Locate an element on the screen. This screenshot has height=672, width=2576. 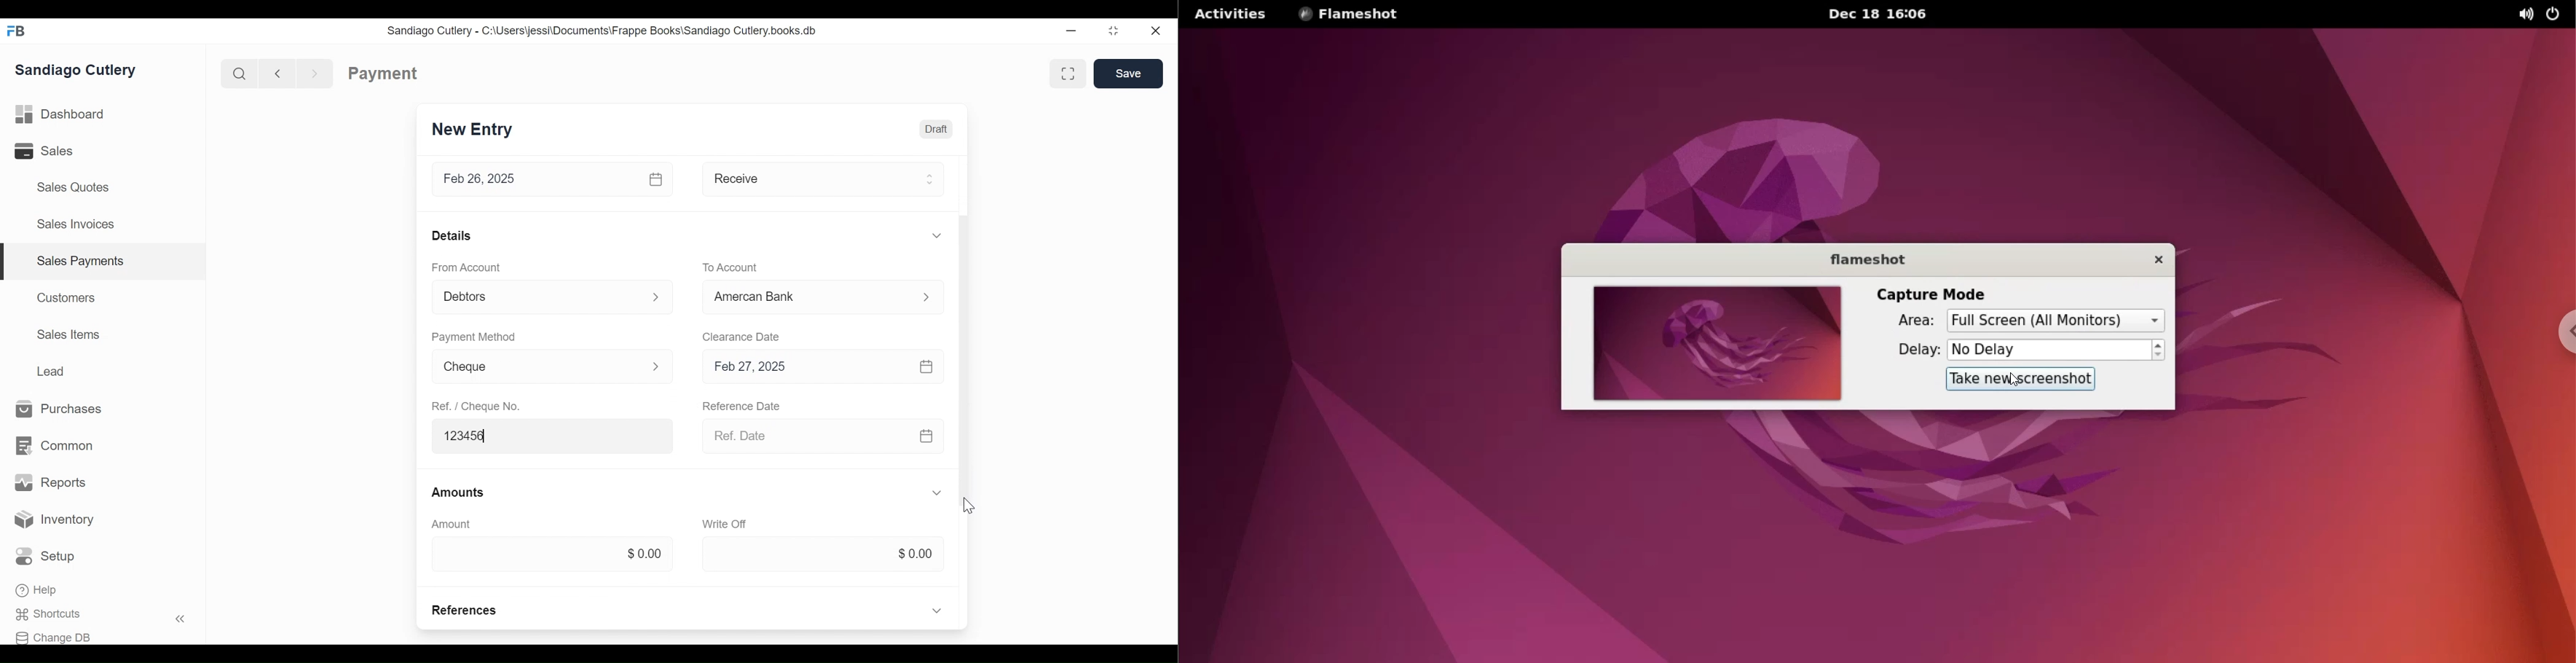
Feb 26, 2025  is located at coordinates (536, 179).